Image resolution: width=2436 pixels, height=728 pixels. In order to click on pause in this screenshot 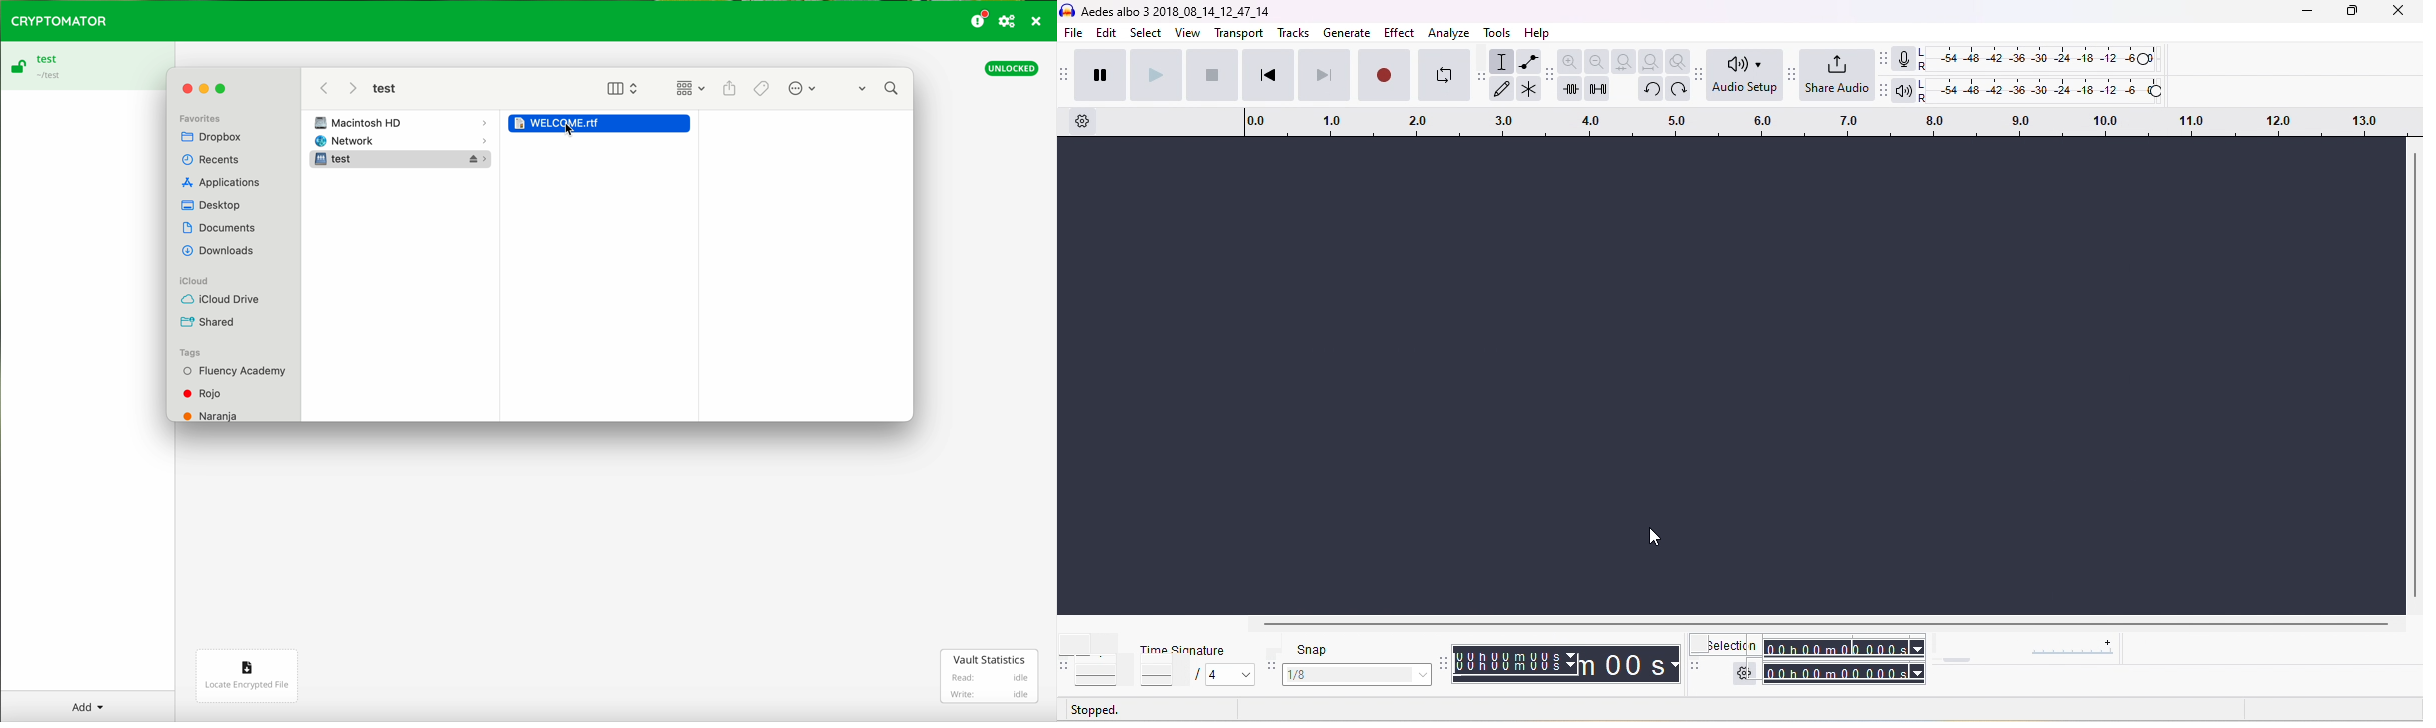, I will do `click(1100, 73)`.